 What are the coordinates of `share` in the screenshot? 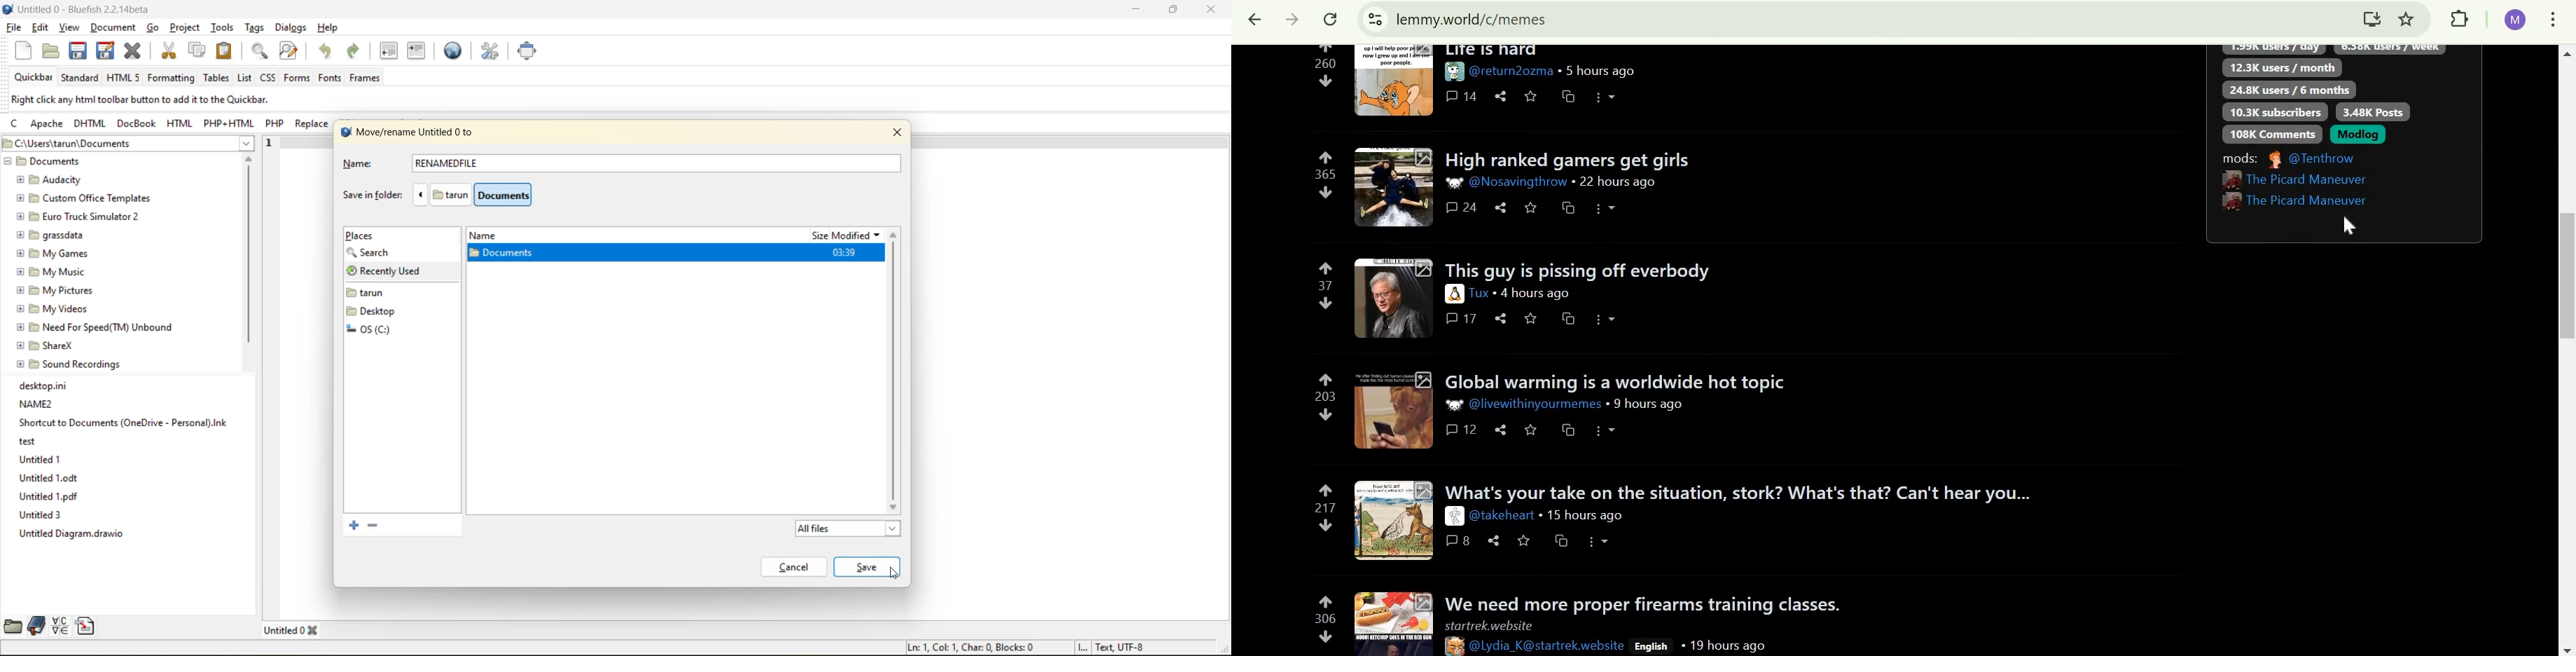 It's located at (1503, 95).